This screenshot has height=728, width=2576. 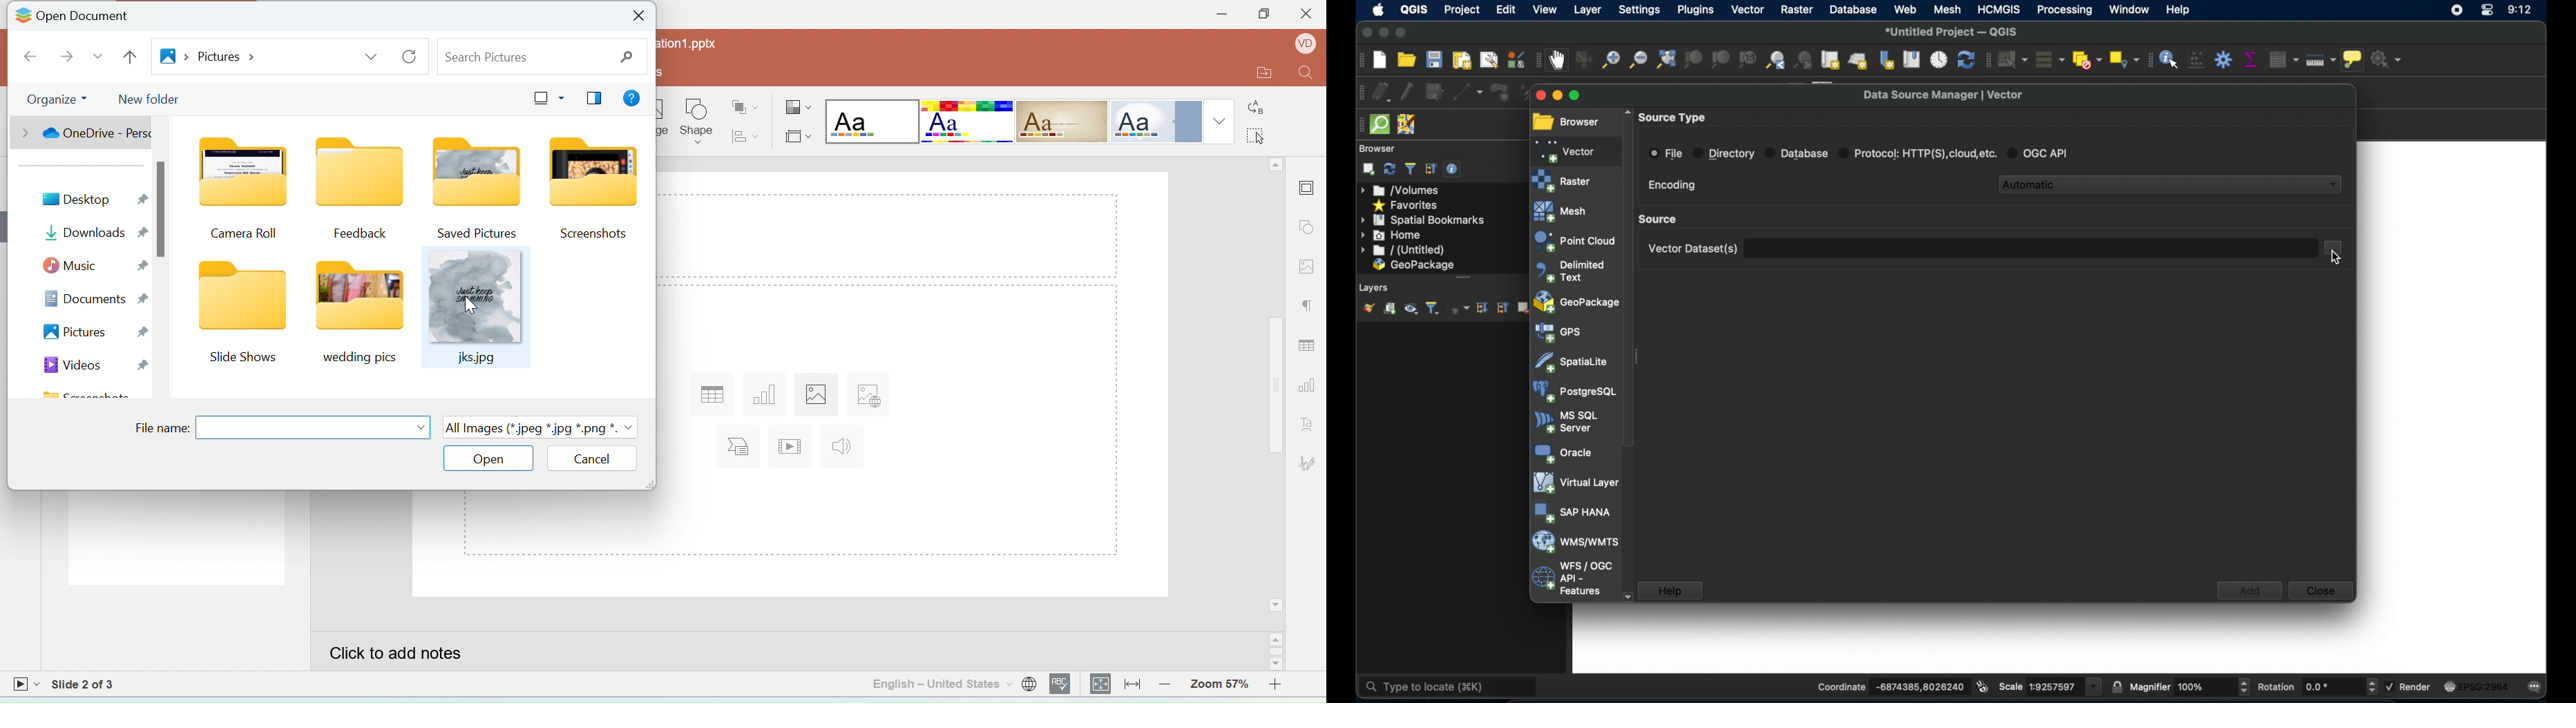 I want to click on Slide settings, so click(x=1308, y=186).